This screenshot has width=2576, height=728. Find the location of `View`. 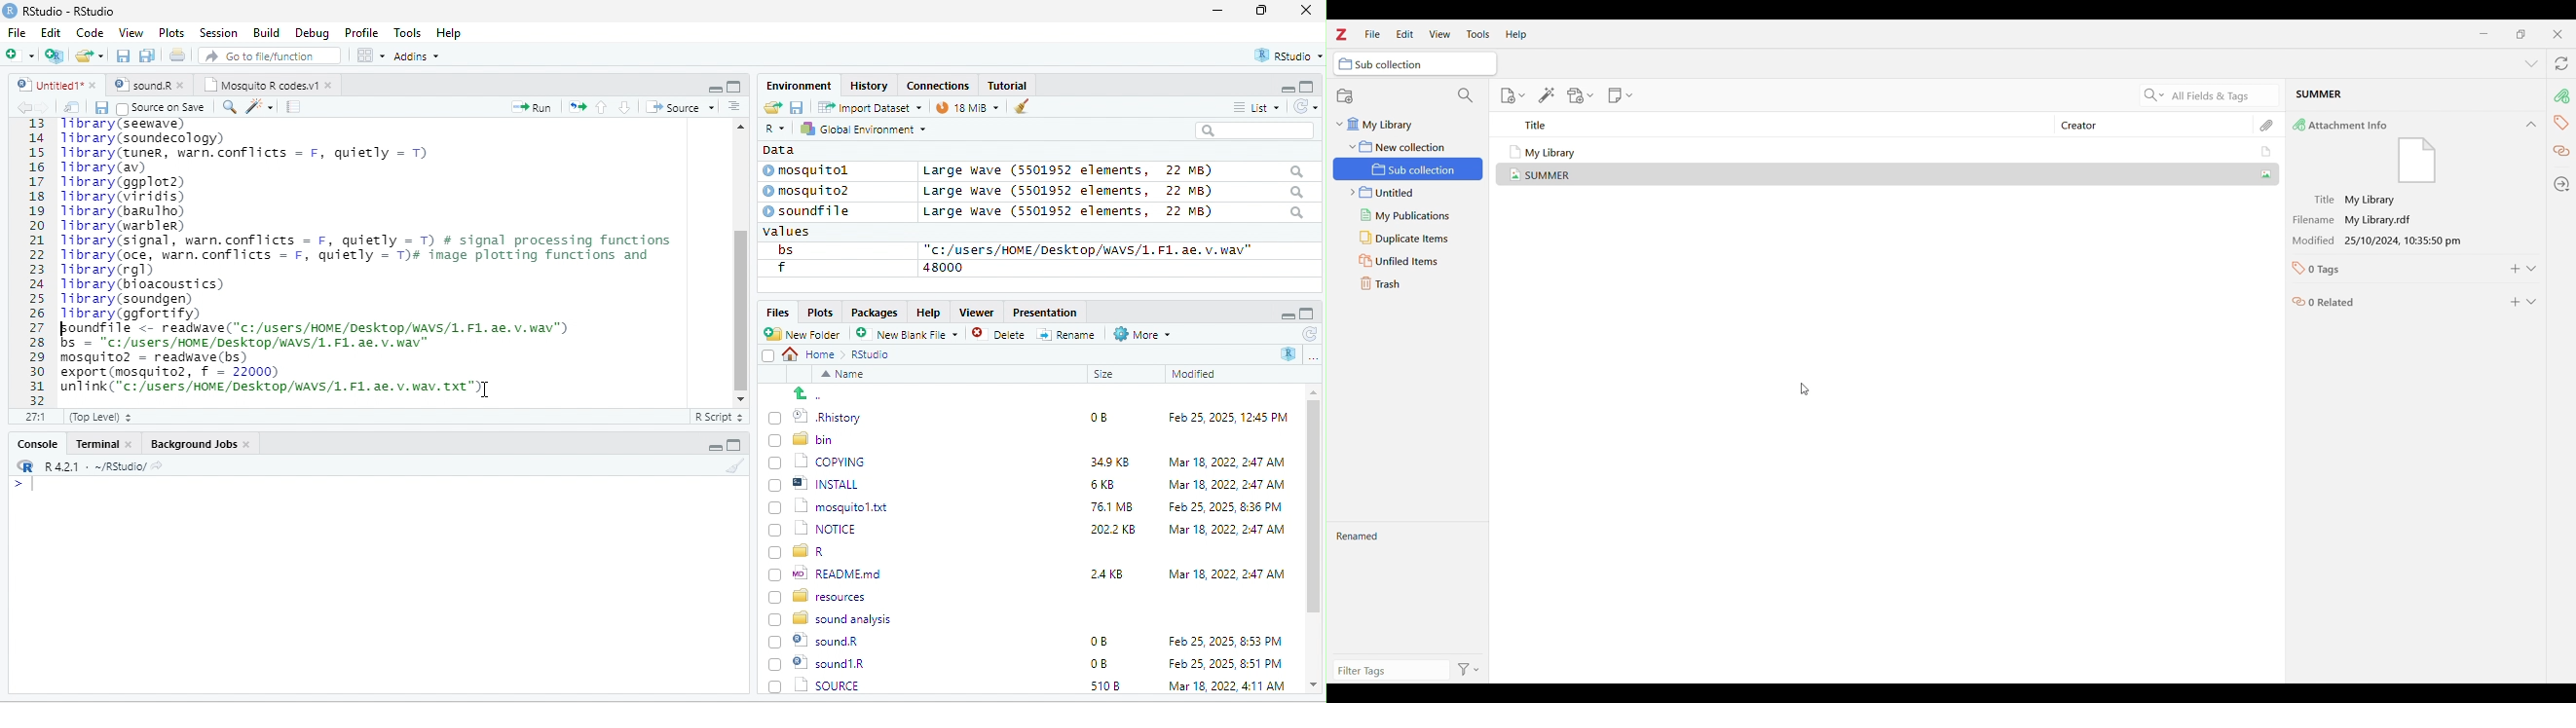

View is located at coordinates (130, 34).